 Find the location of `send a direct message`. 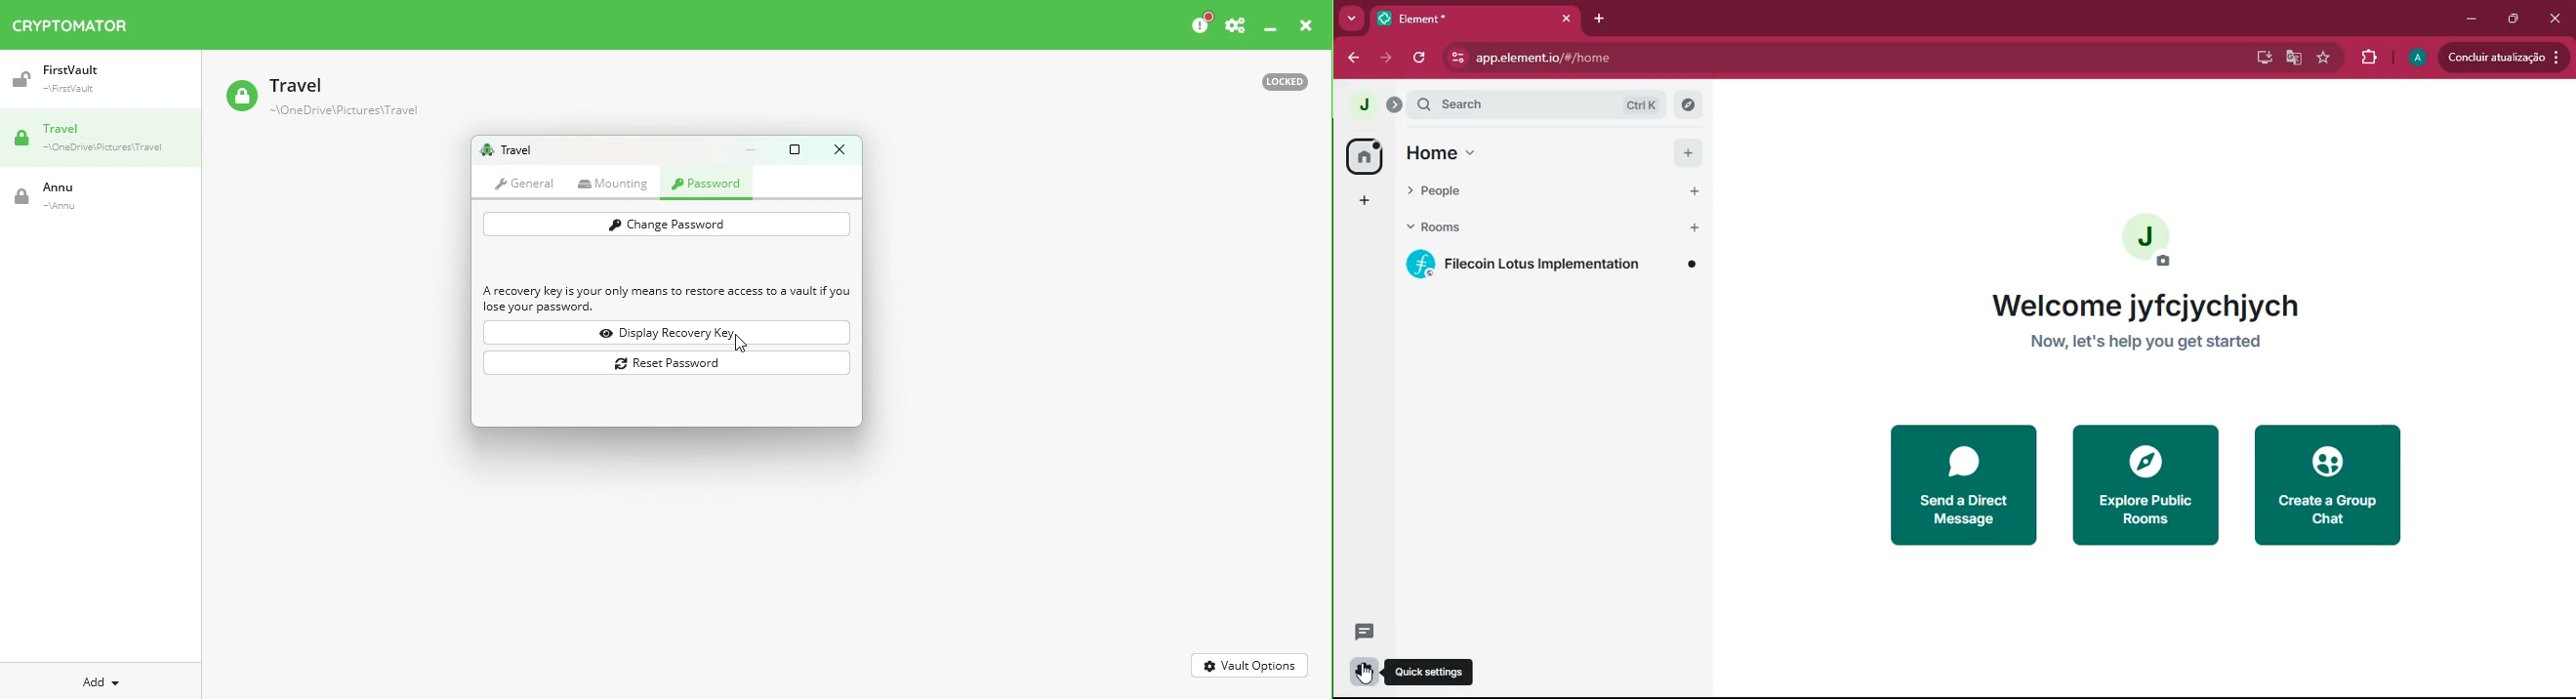

send a direct message is located at coordinates (1970, 481).